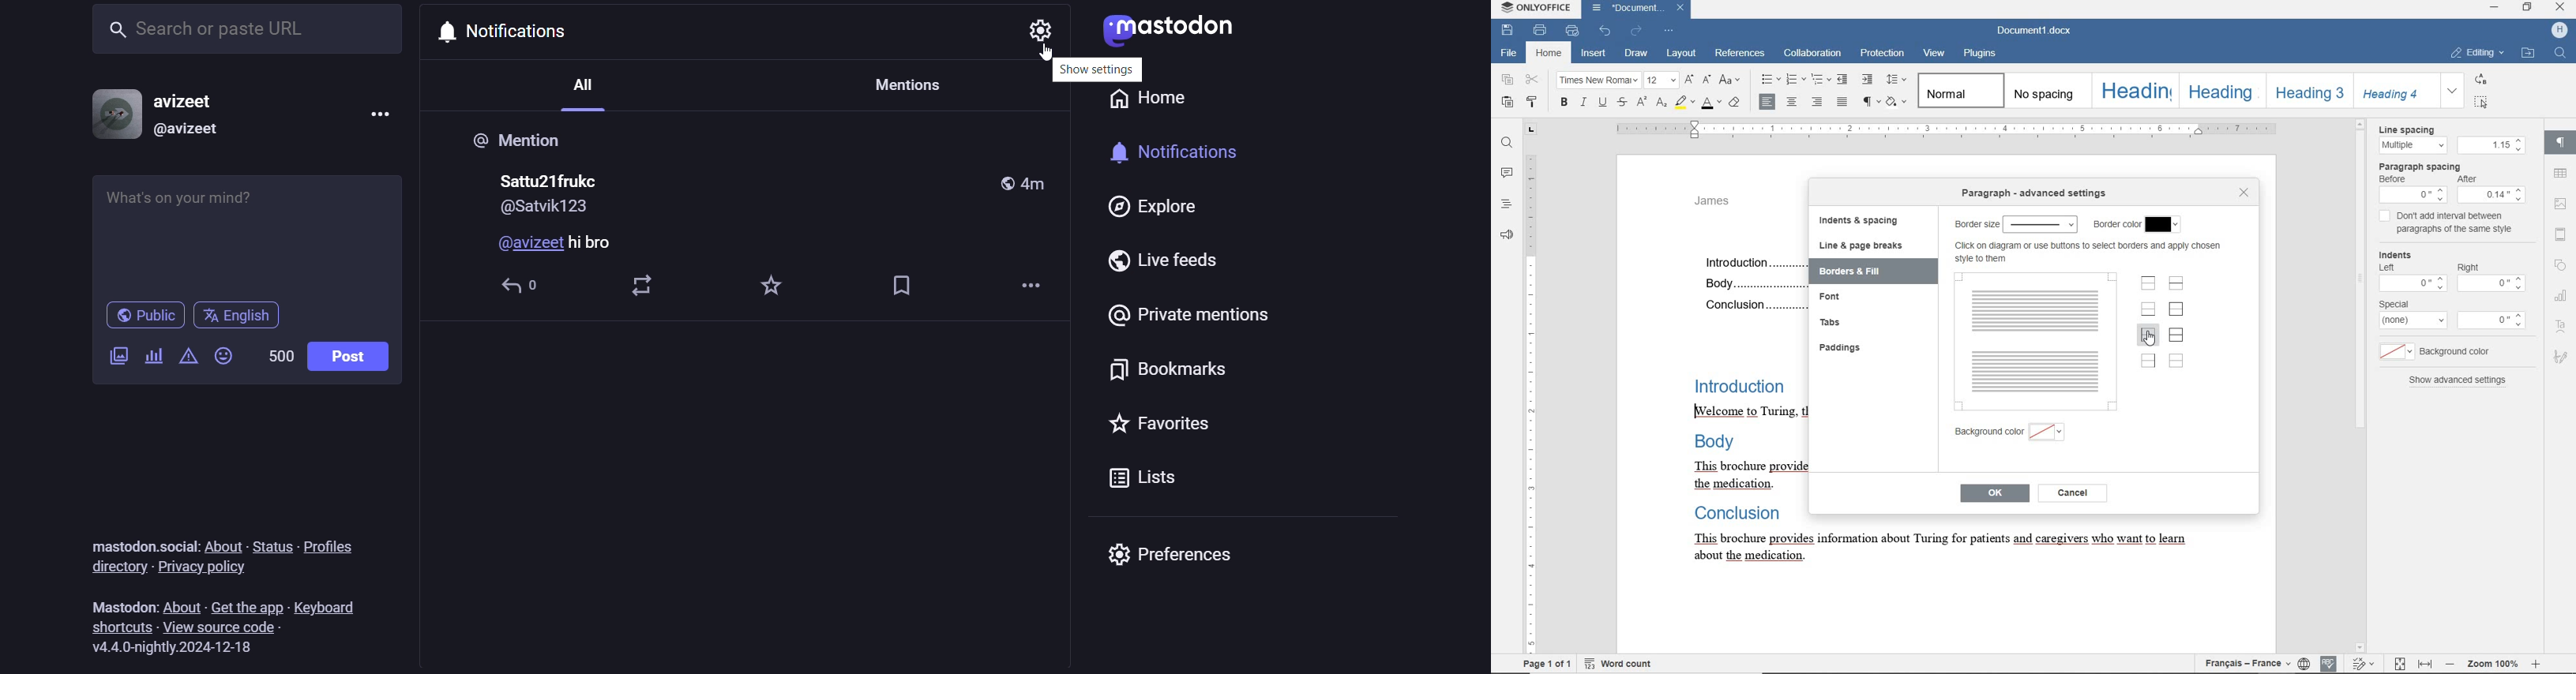 This screenshot has width=2576, height=700. I want to click on file, so click(1510, 54).